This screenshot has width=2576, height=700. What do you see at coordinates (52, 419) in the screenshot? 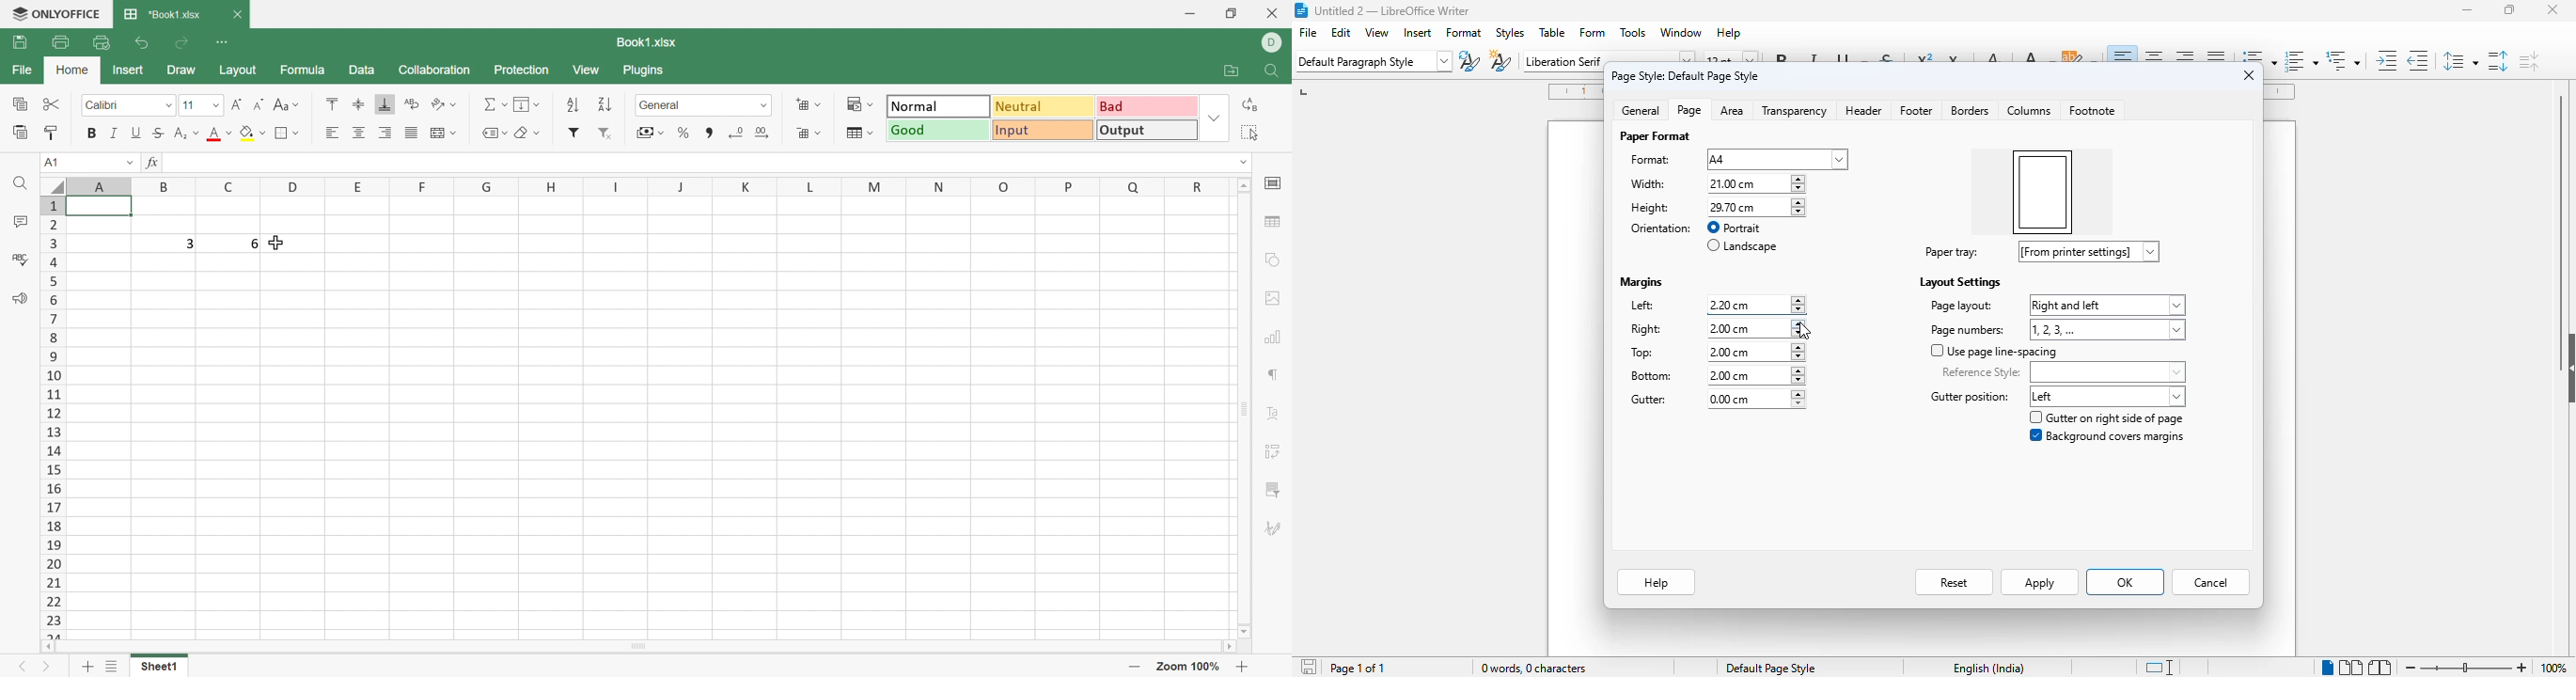
I see `Row numbers` at bounding box center [52, 419].